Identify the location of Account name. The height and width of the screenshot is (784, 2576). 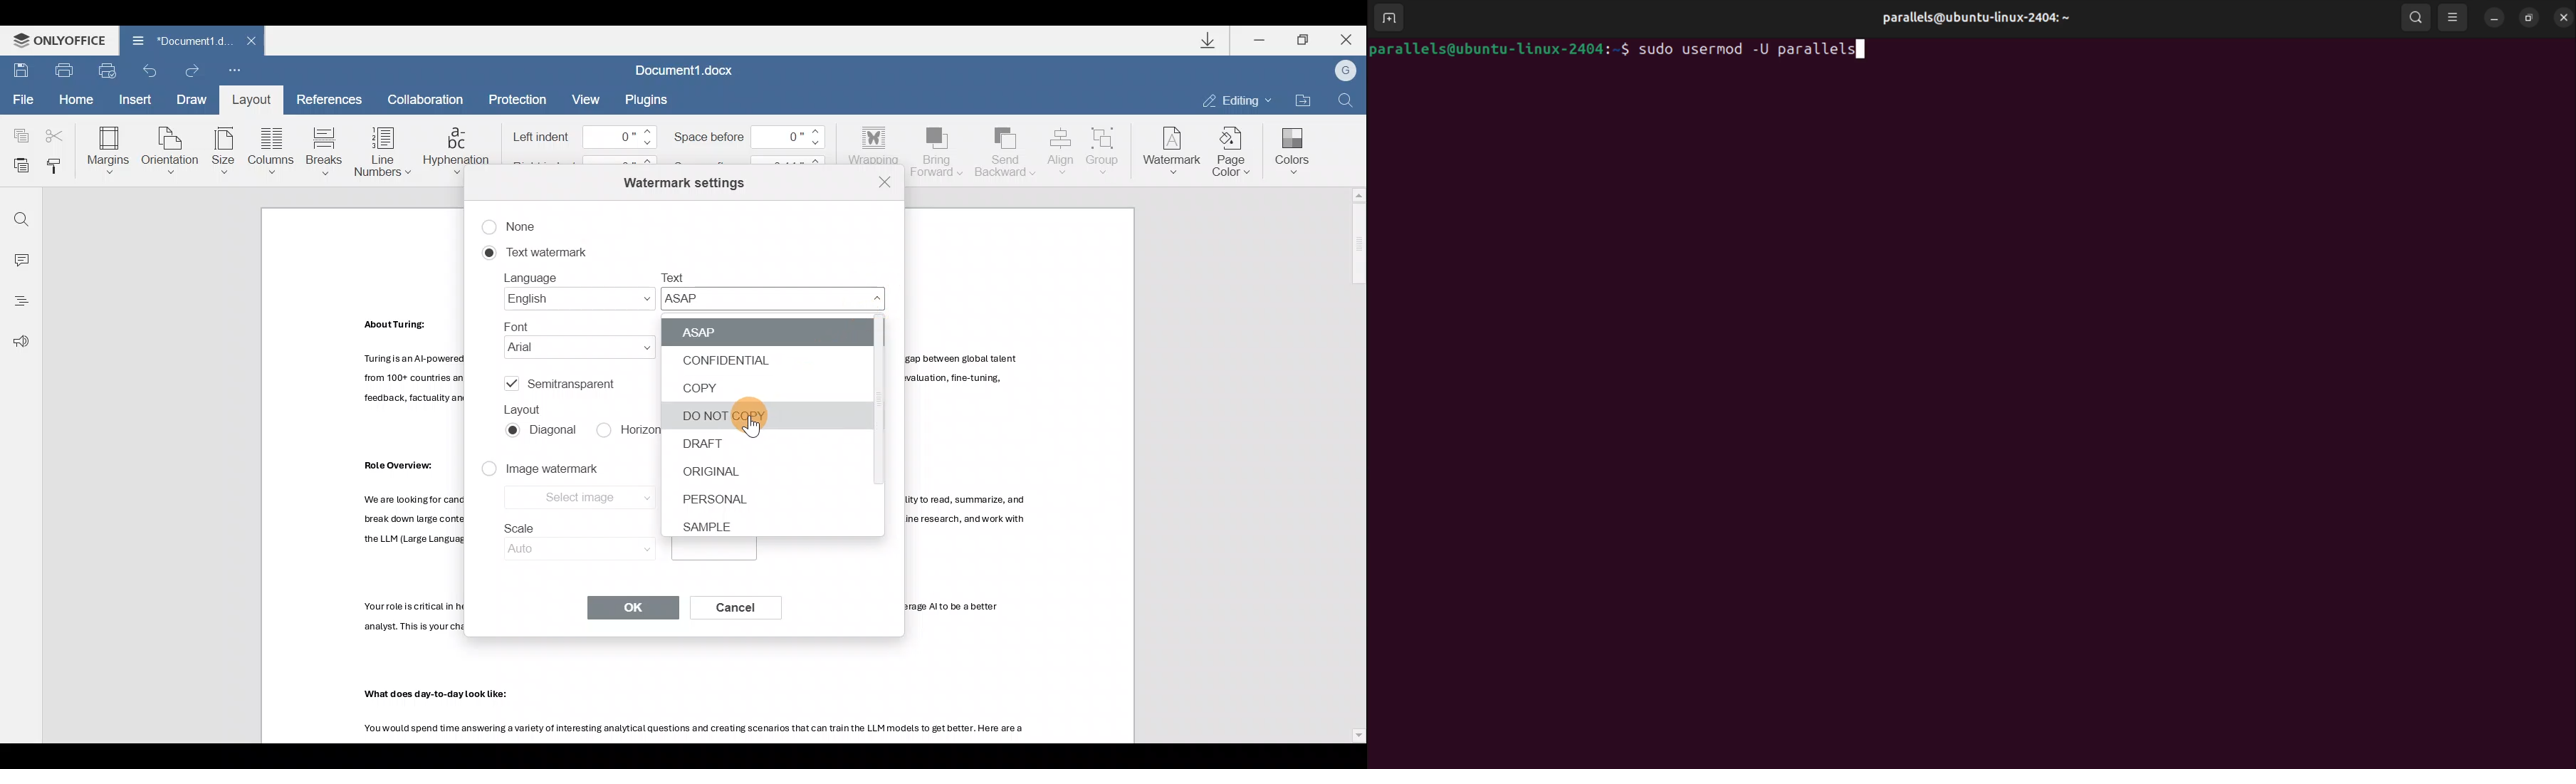
(1344, 69).